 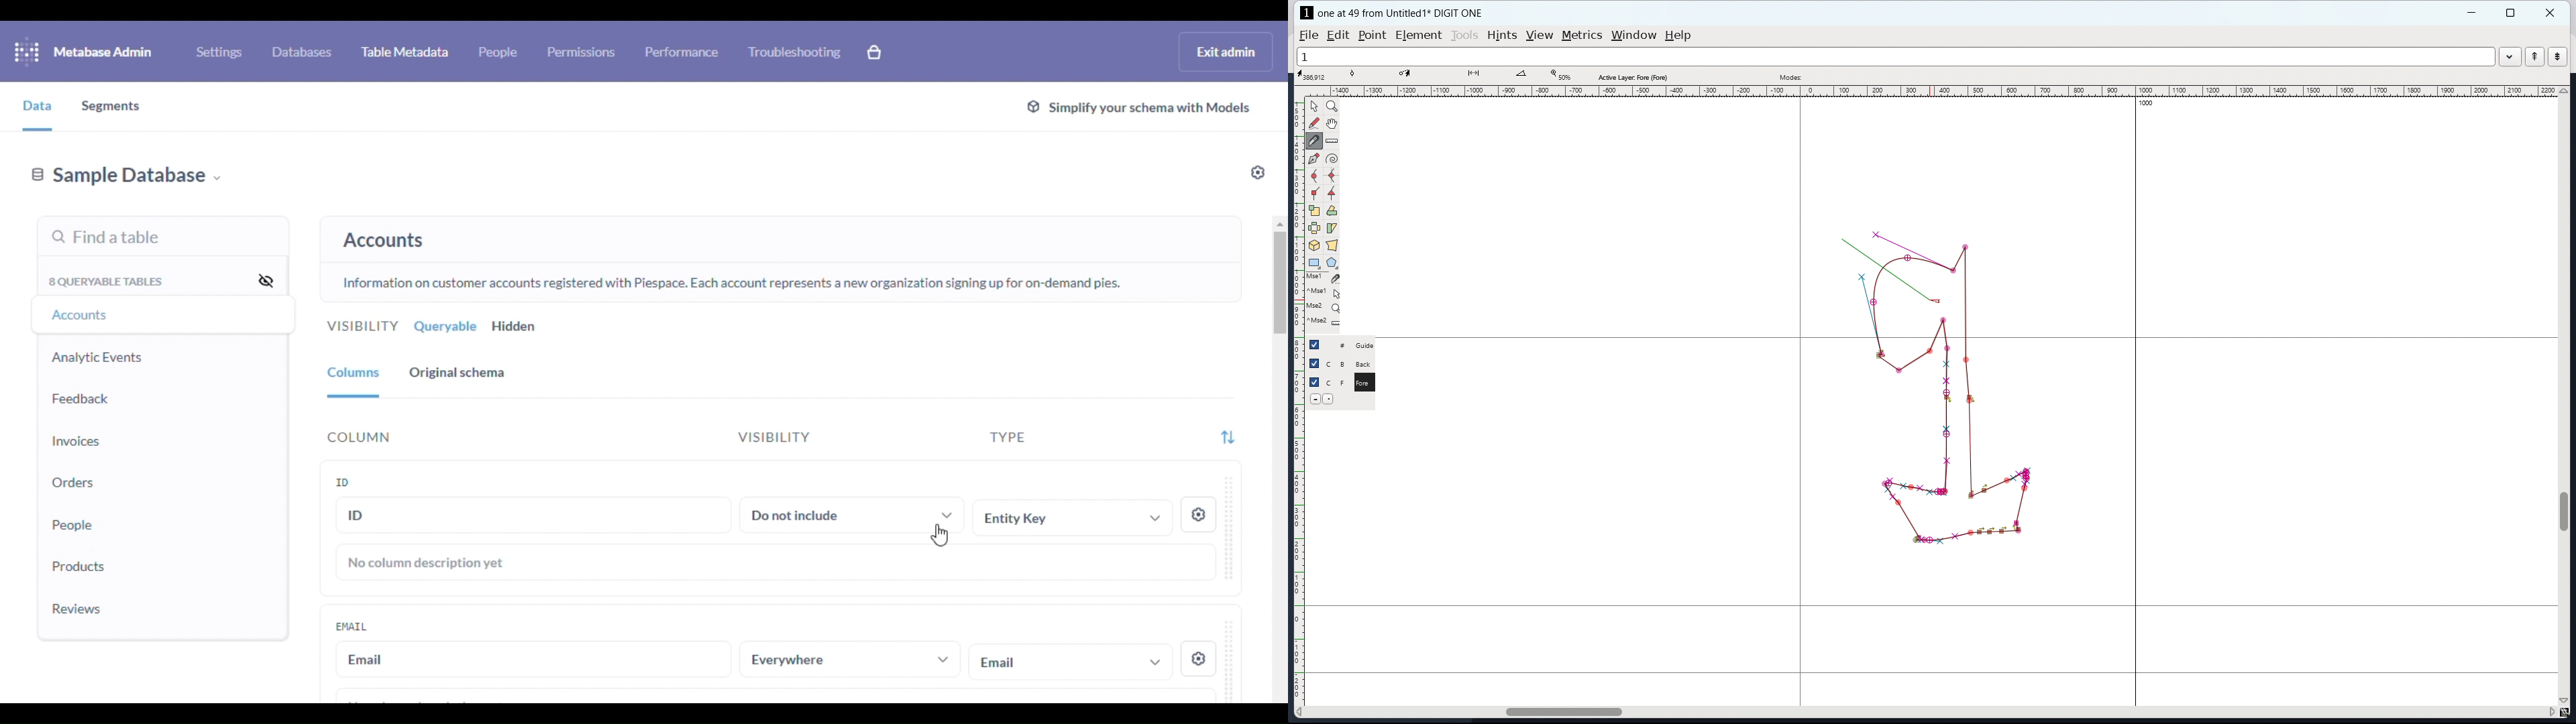 I want to click on find a table, so click(x=106, y=239).